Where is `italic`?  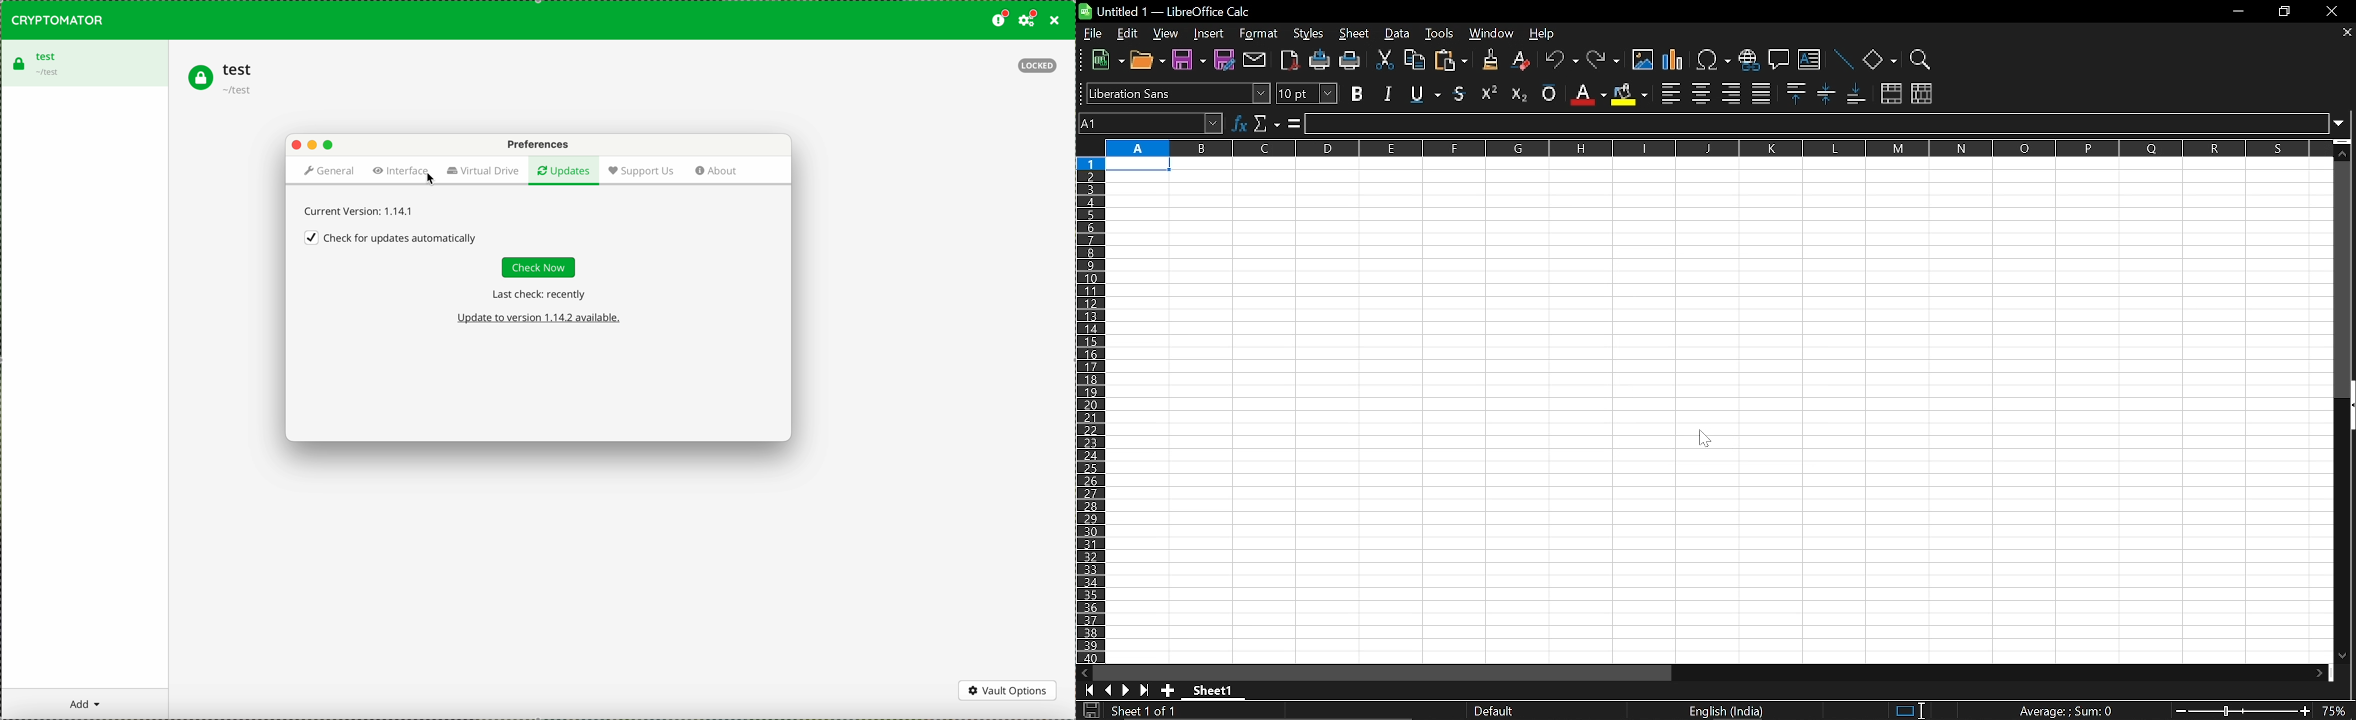
italic is located at coordinates (1388, 93).